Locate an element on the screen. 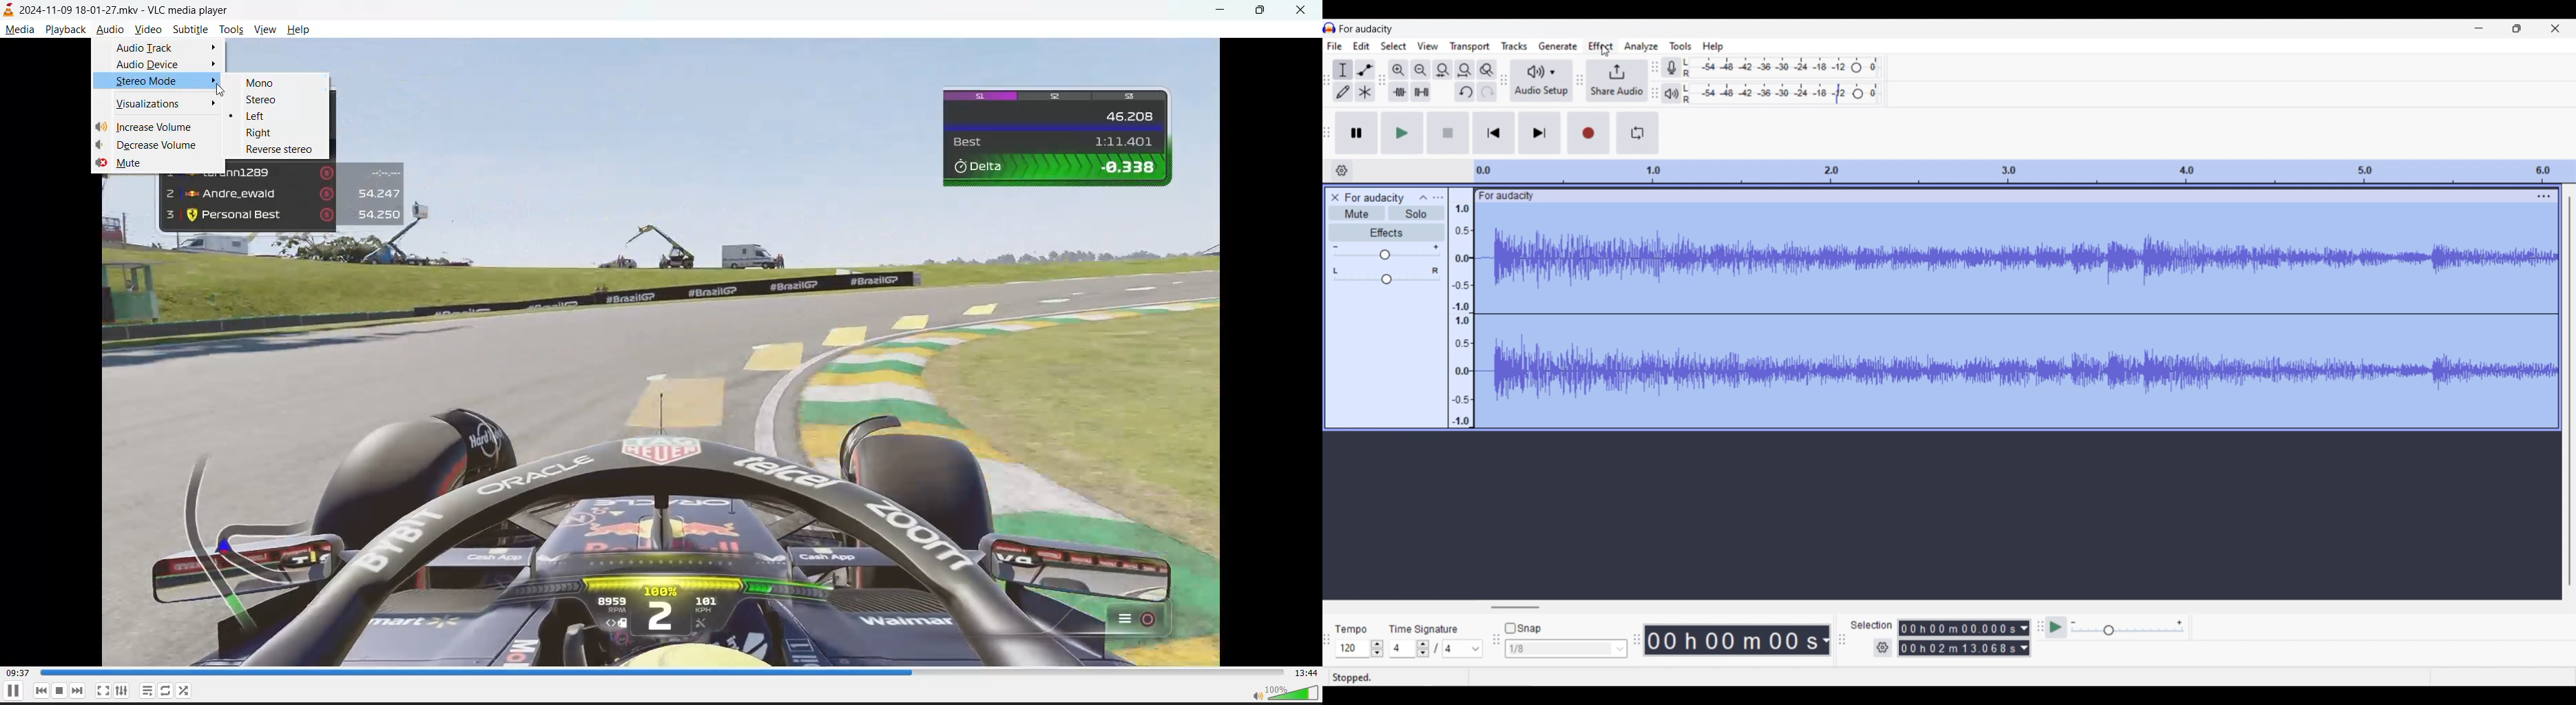 The width and height of the screenshot is (2576, 728). tools is located at coordinates (231, 32).